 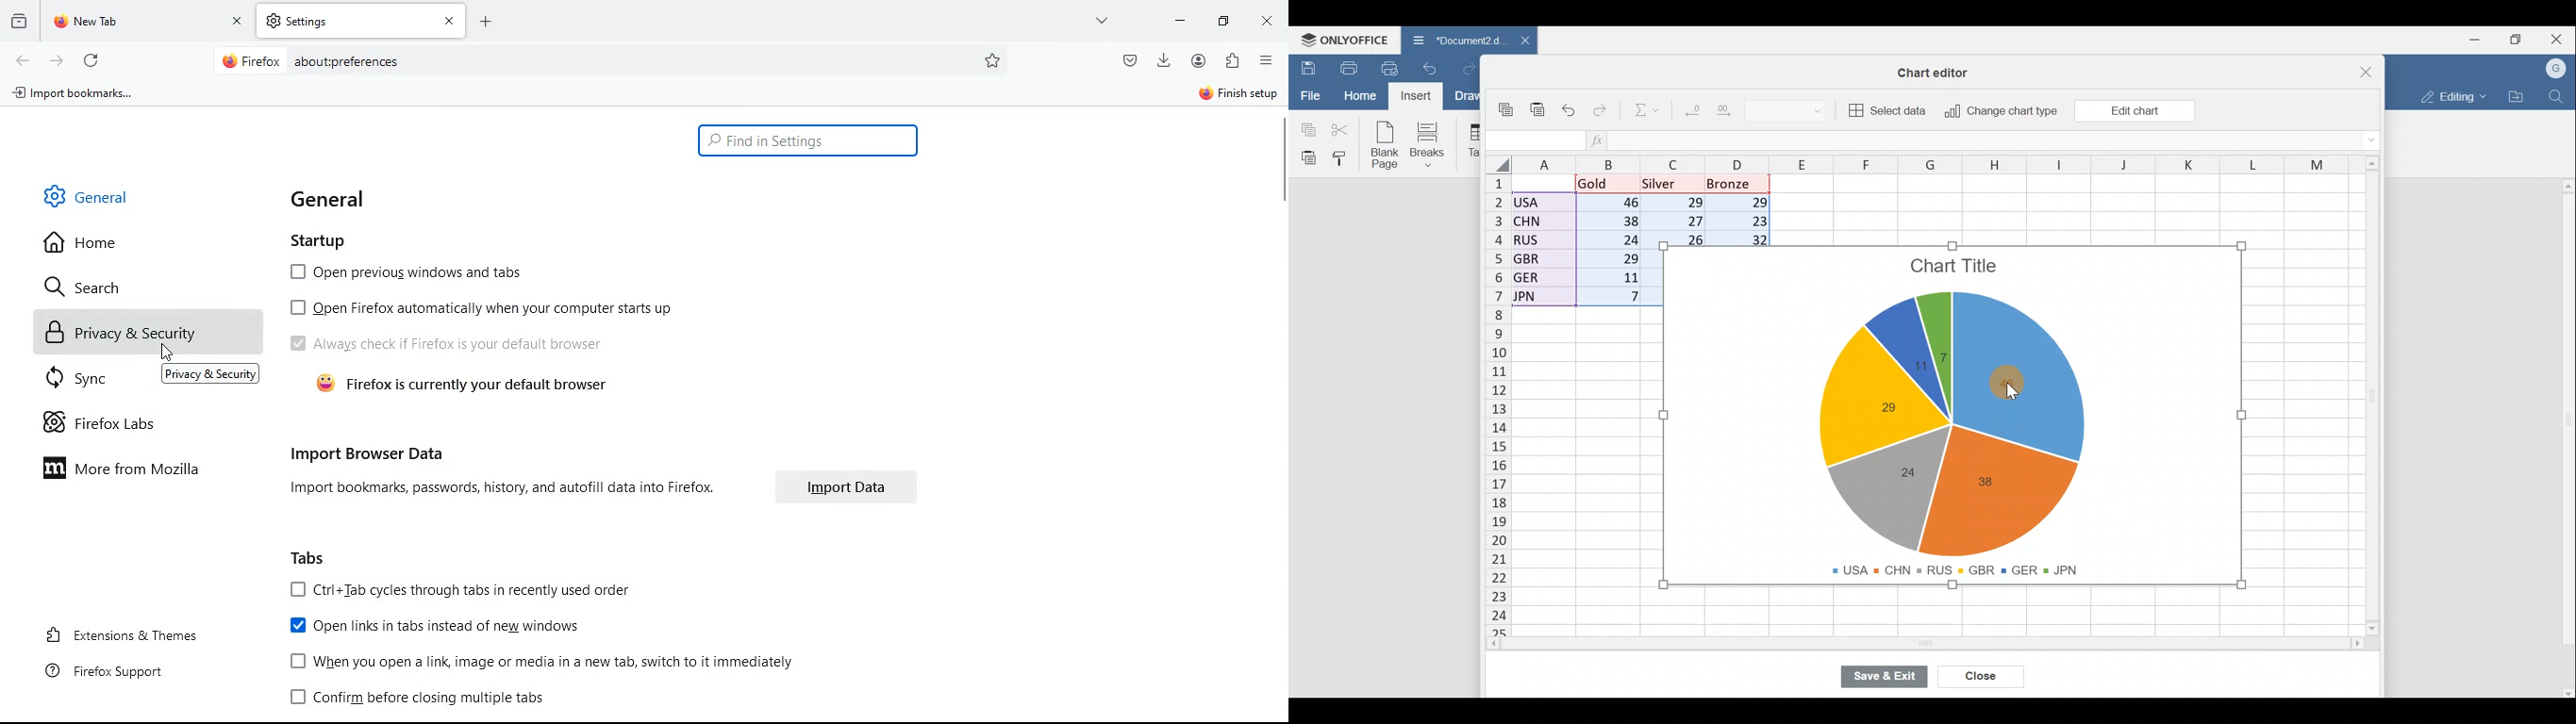 What do you see at coordinates (612, 60) in the screenshot?
I see `Search bar` at bounding box center [612, 60].